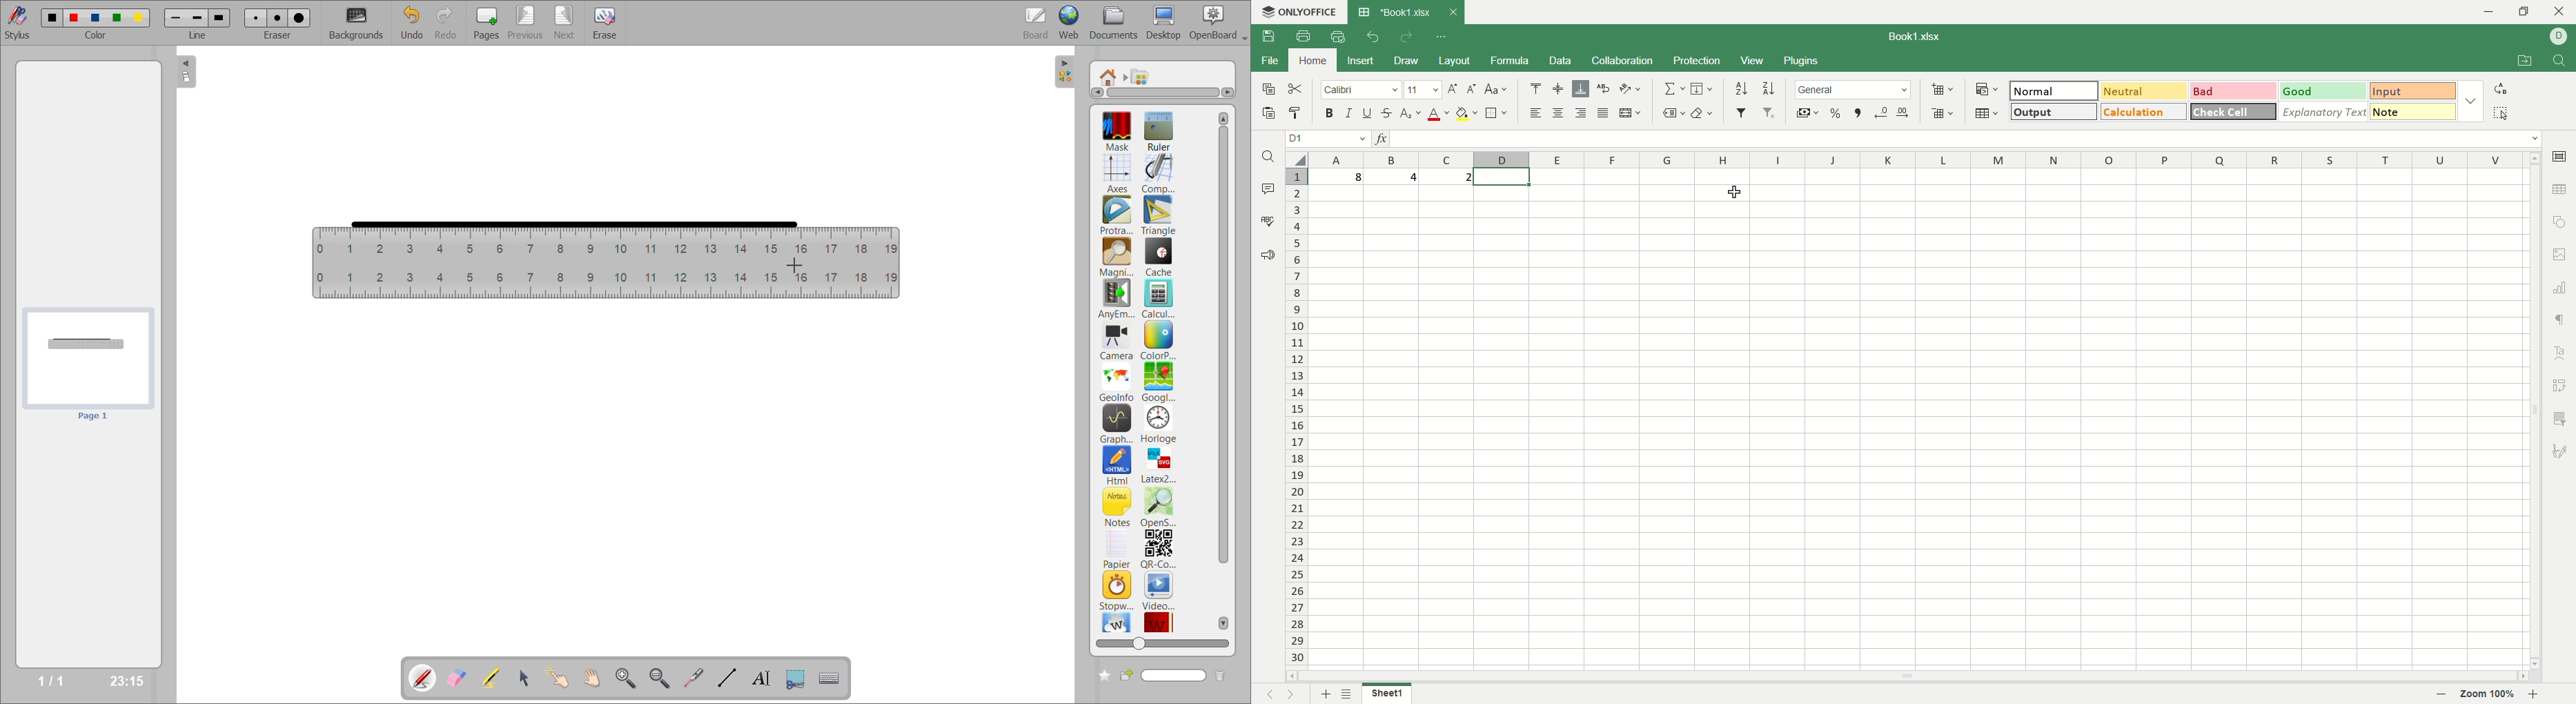 The image size is (2576, 728). I want to click on good, so click(2323, 91).